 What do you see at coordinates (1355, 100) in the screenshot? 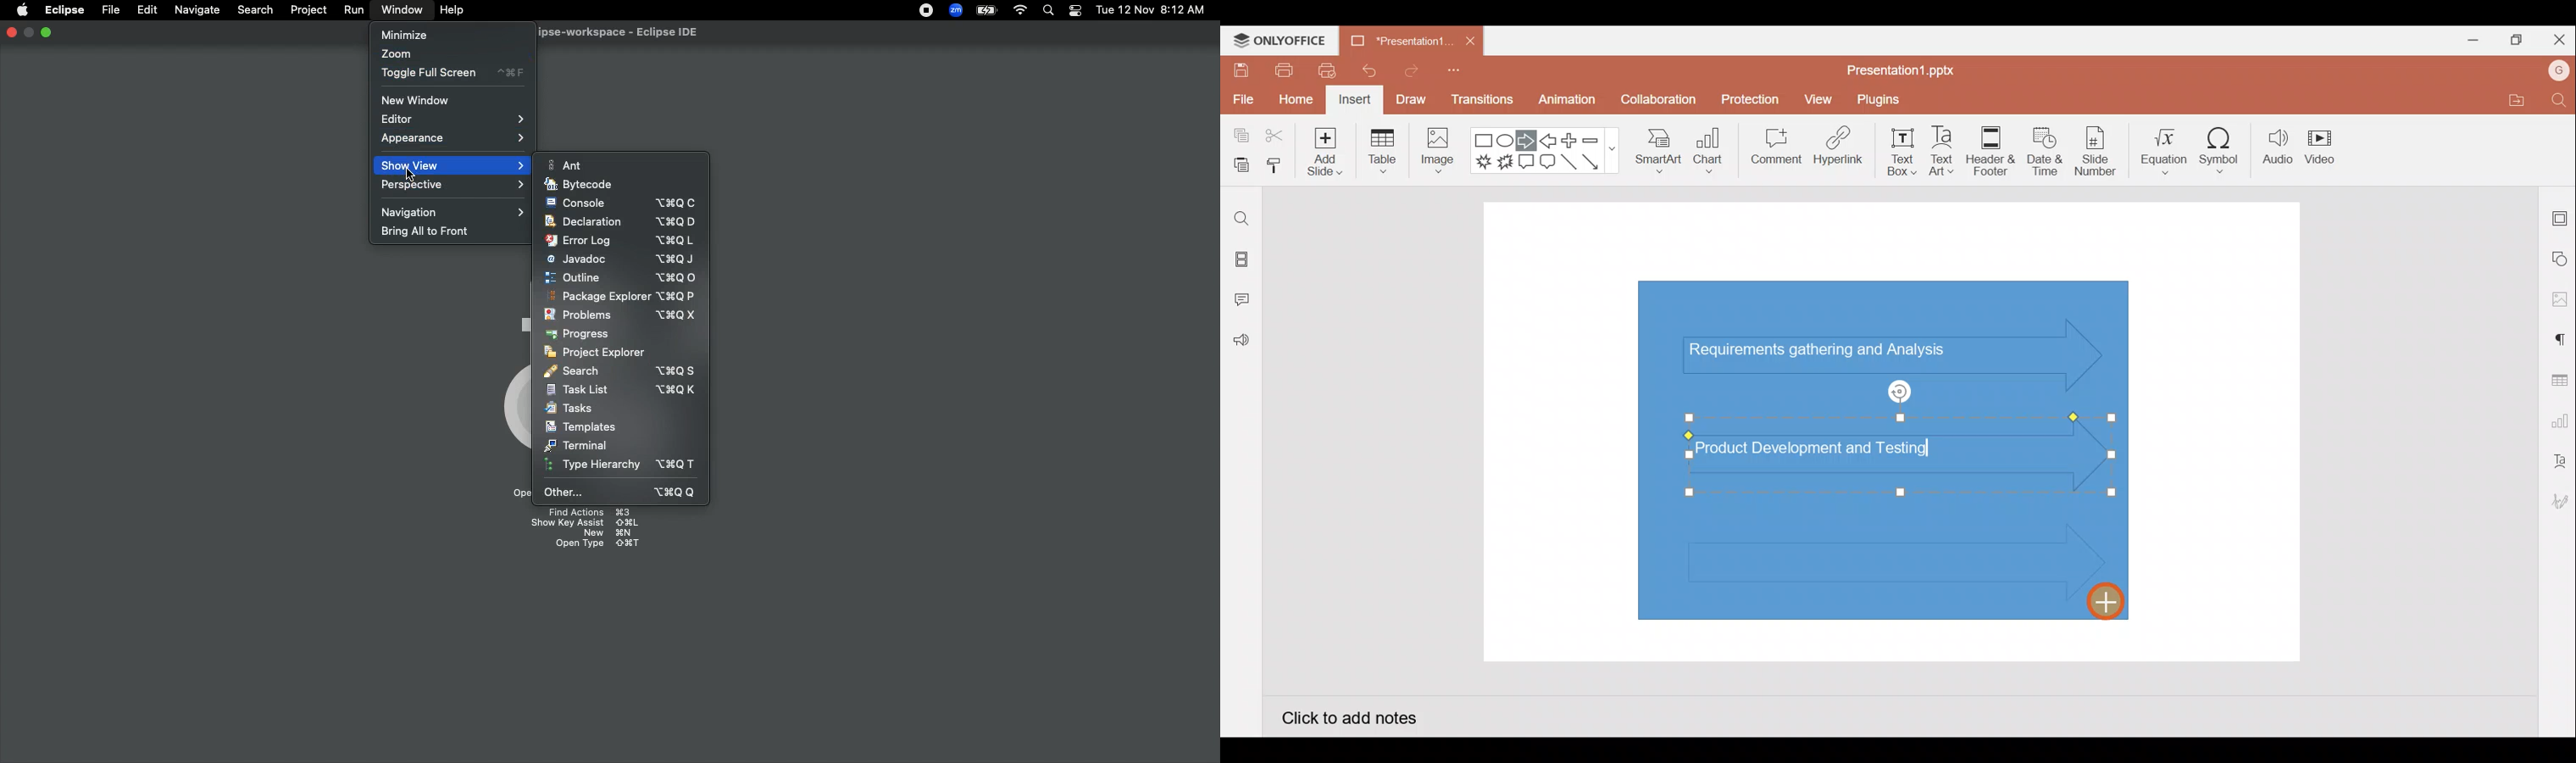
I see `Insert` at bounding box center [1355, 100].